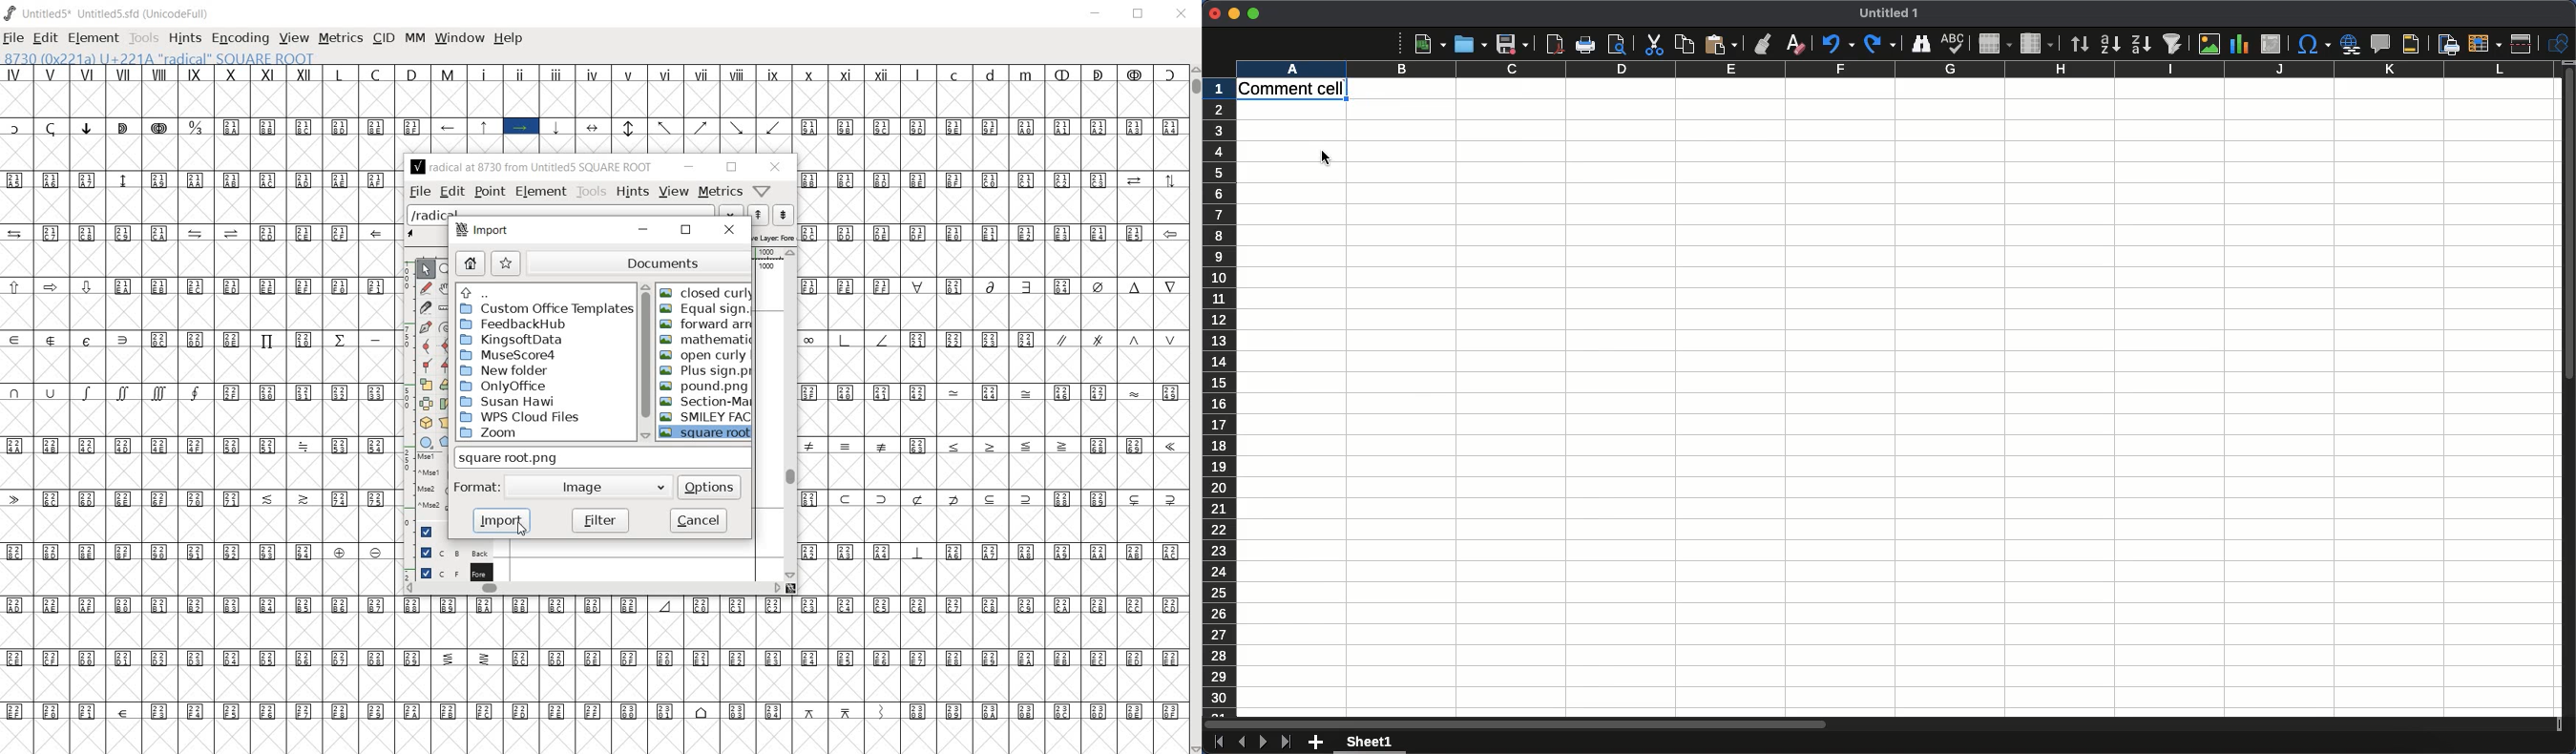  I want to click on add a curve point always either horizontal or vertical, so click(443, 345).